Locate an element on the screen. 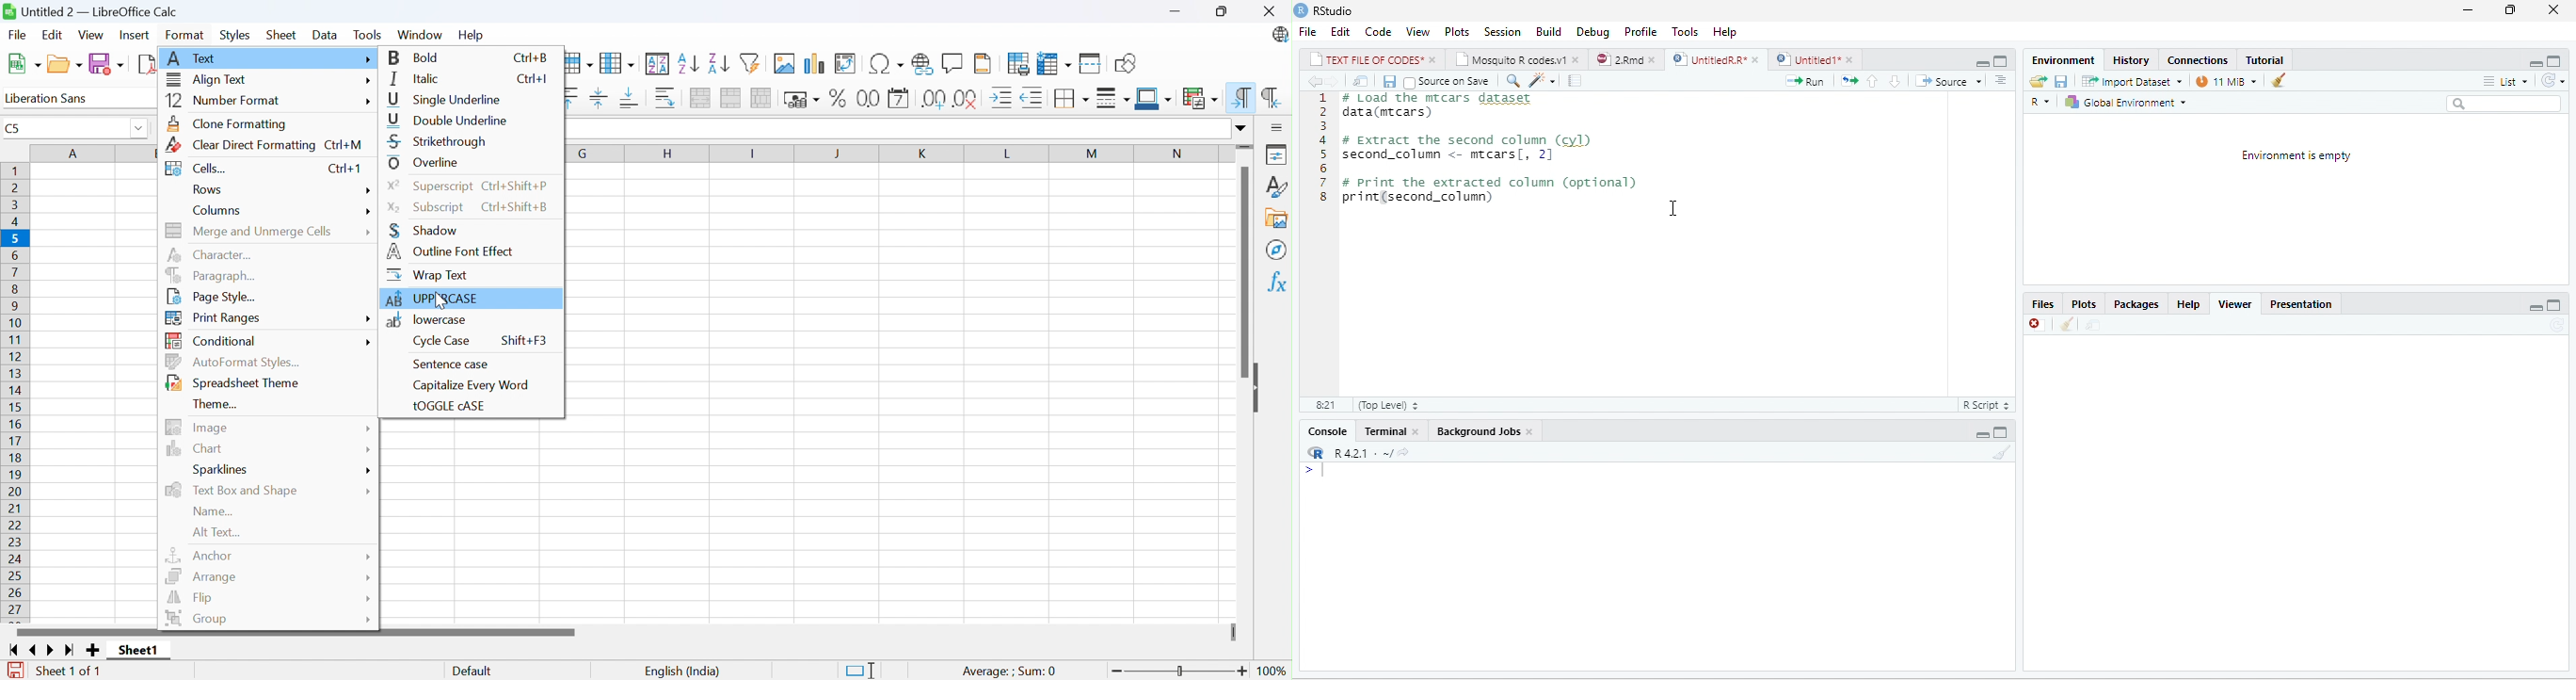  Clone formatting is located at coordinates (230, 123).